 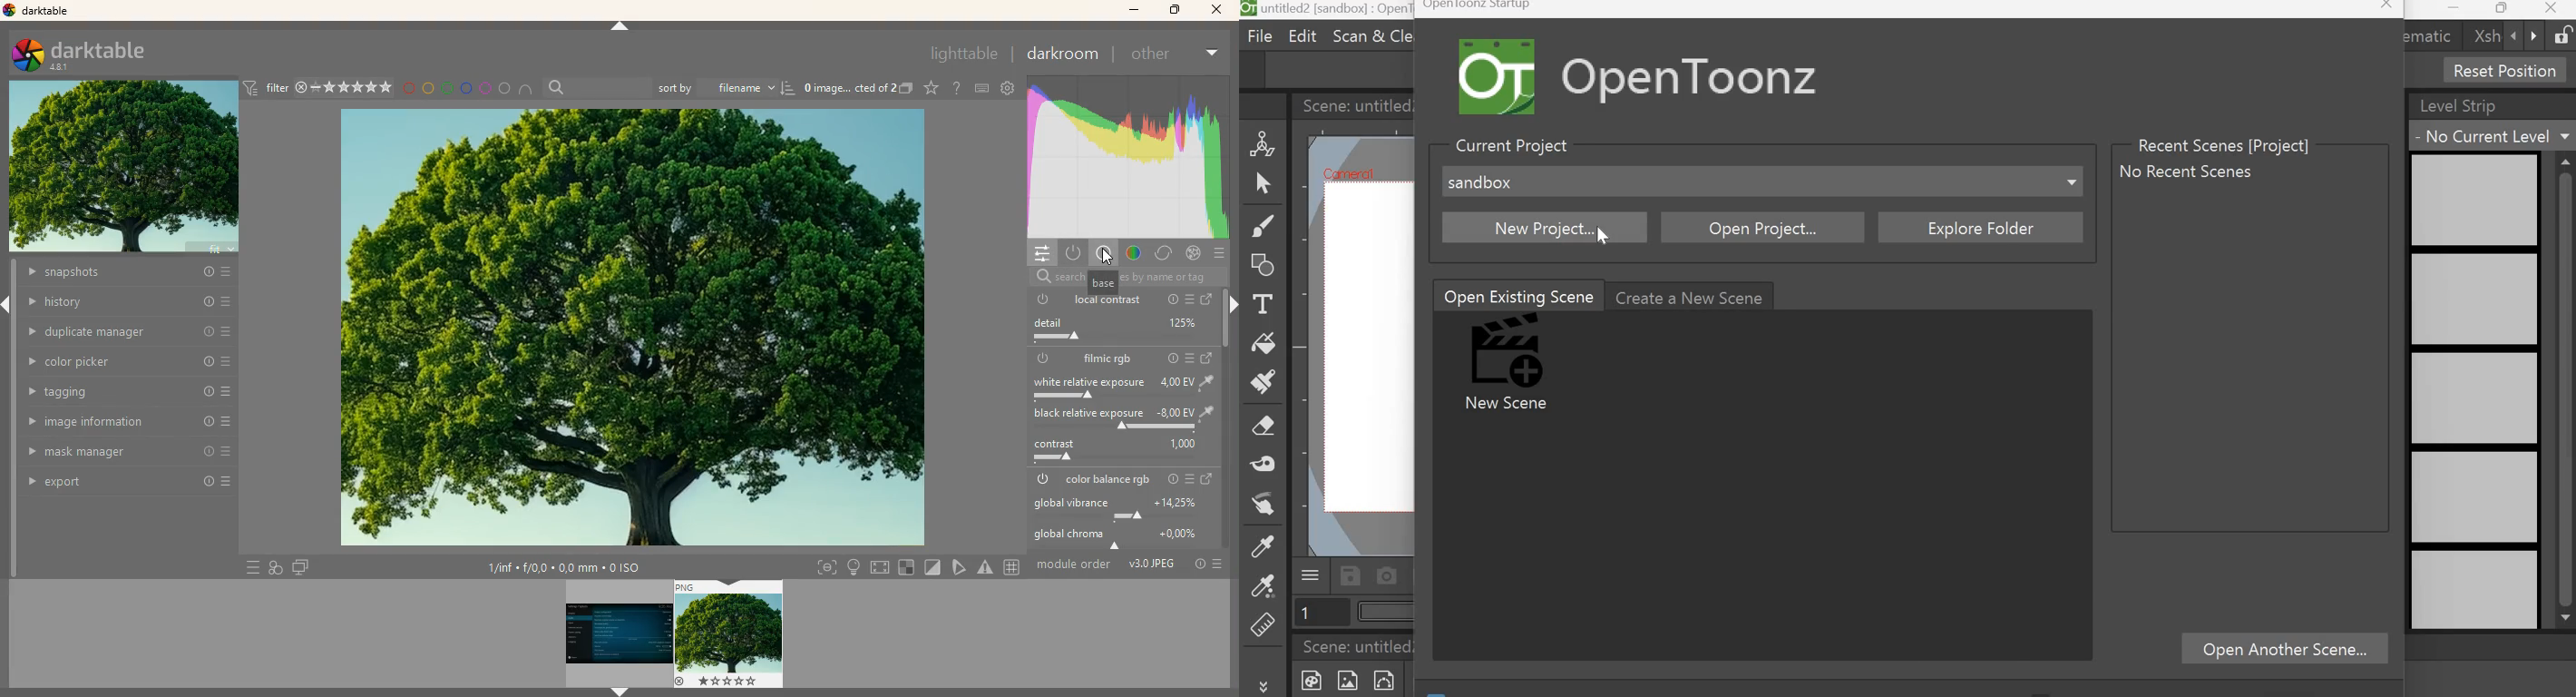 What do you see at coordinates (2279, 648) in the screenshot?
I see `Open Another scene` at bounding box center [2279, 648].